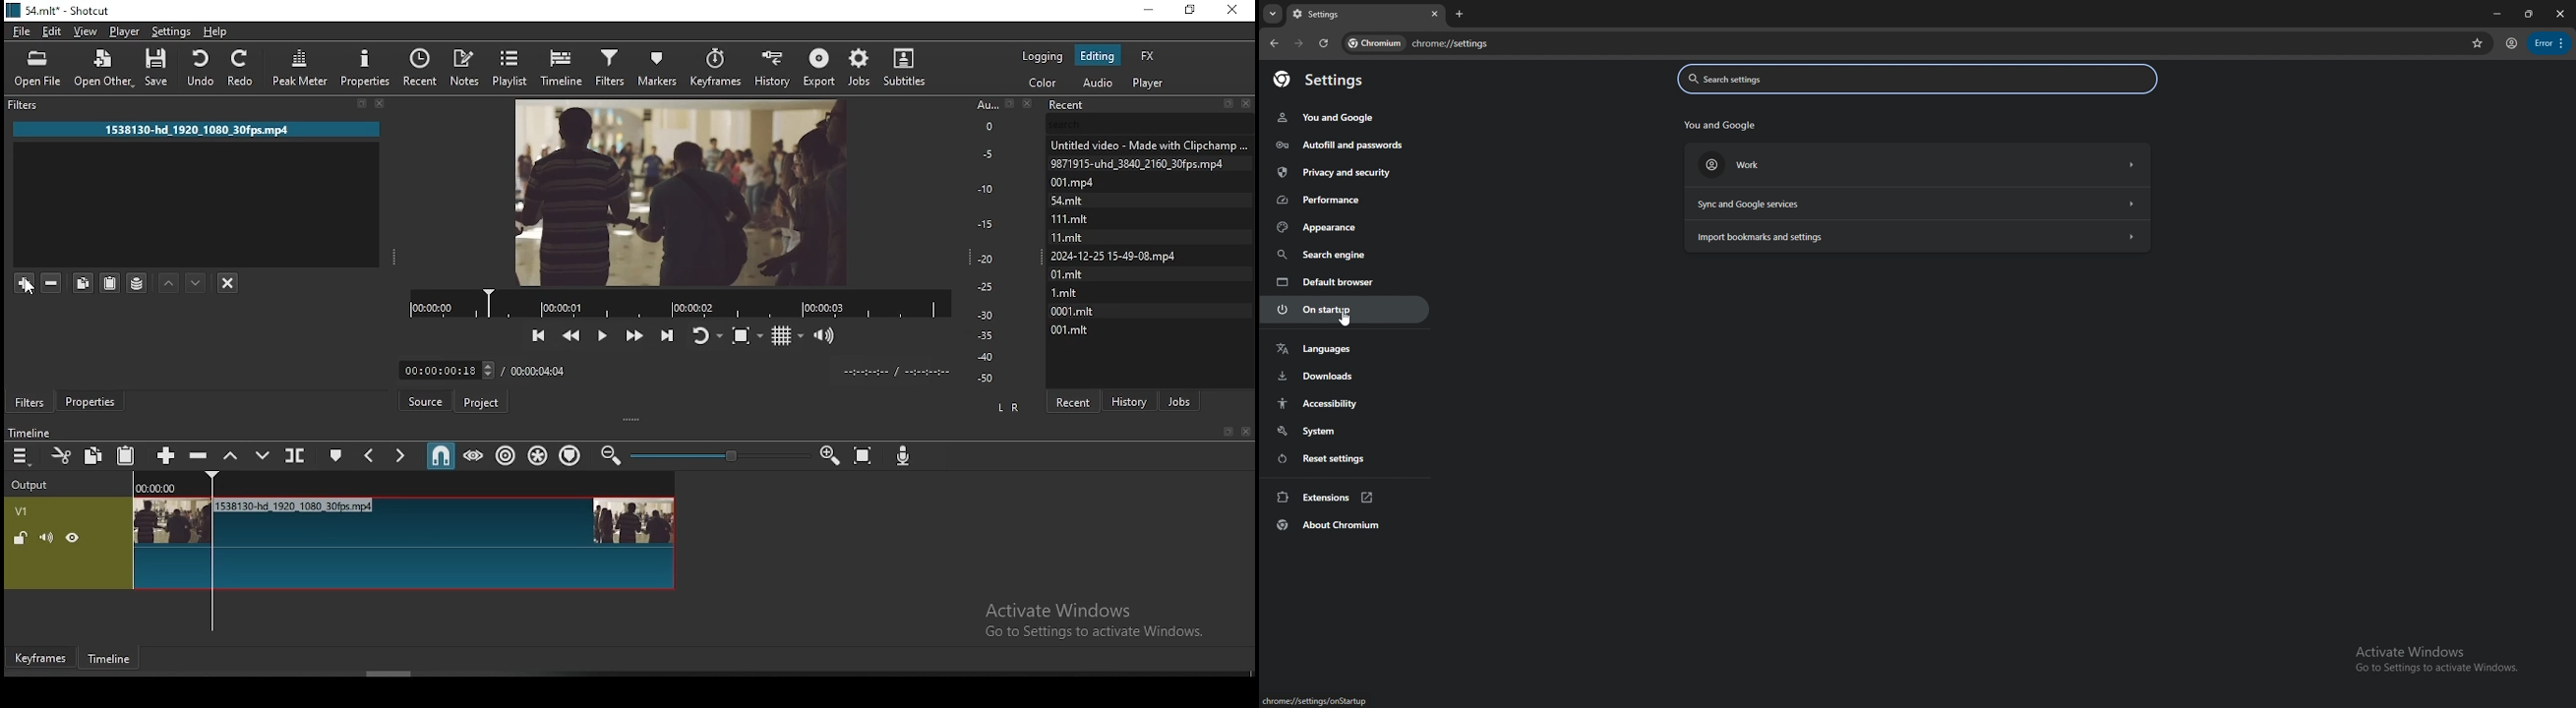  I want to click on 11.mit, so click(1065, 236).